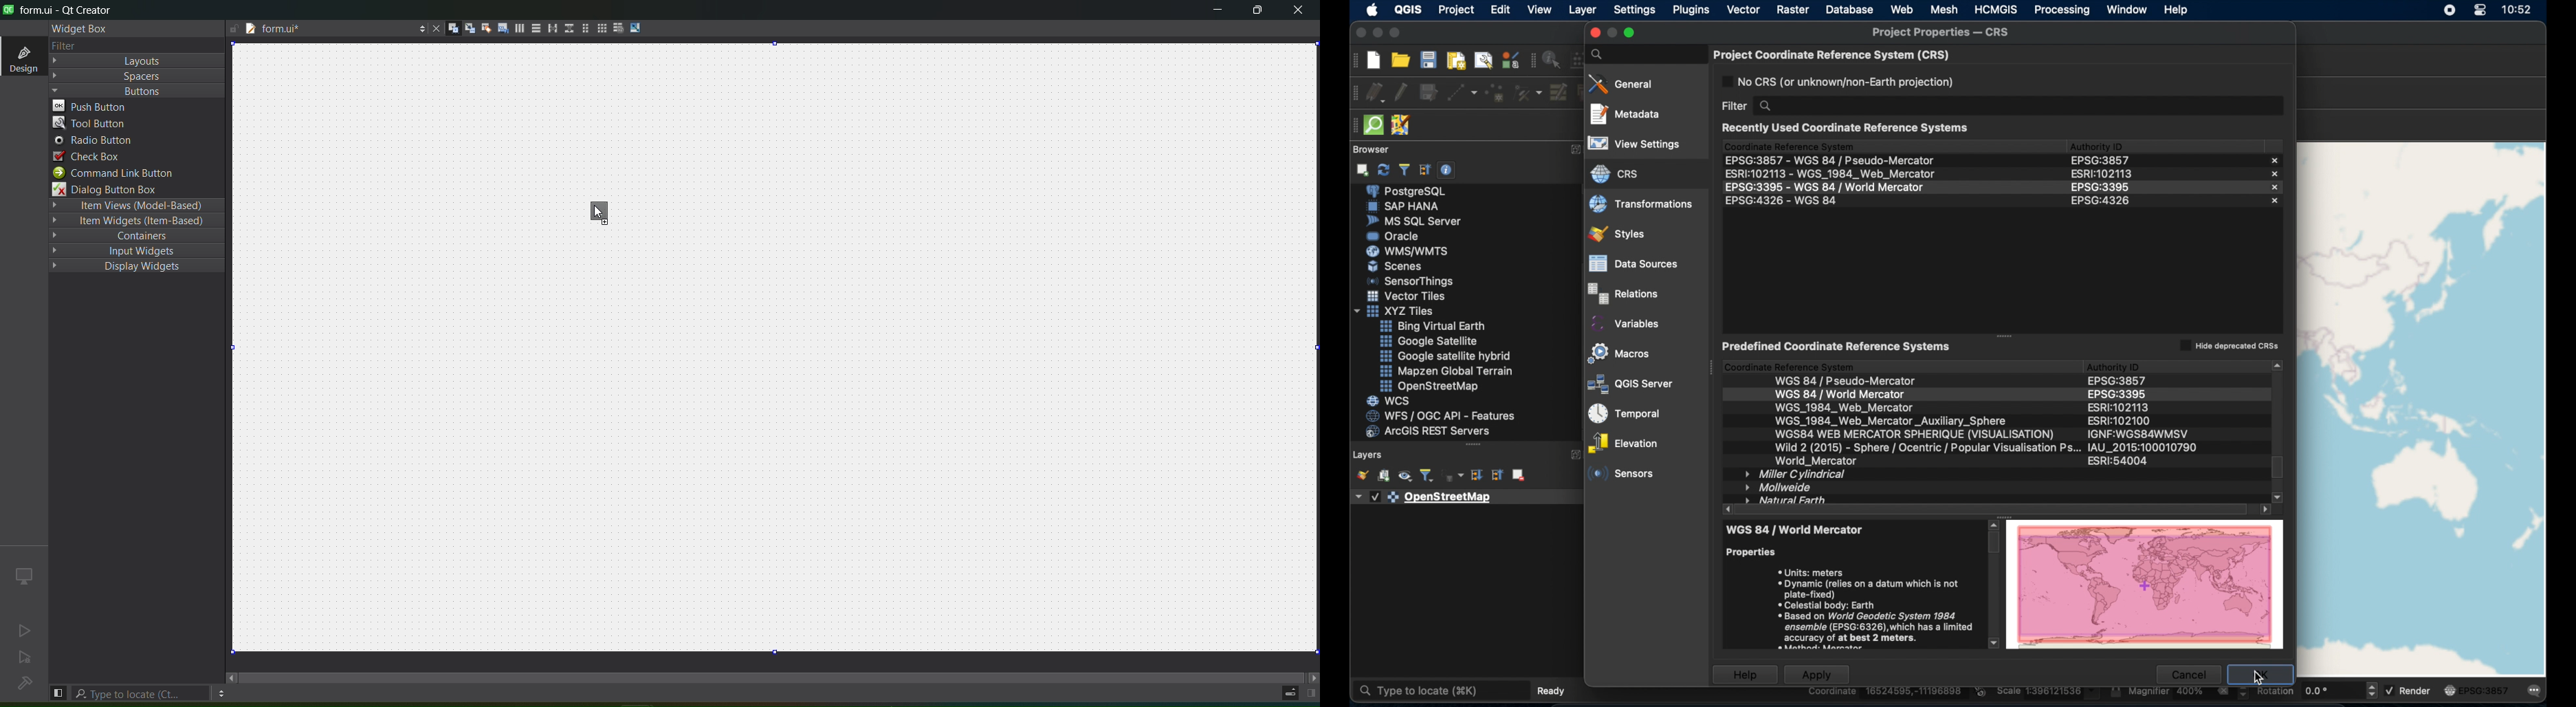  Describe the element at coordinates (1362, 172) in the screenshot. I see `add selected layer` at that location.